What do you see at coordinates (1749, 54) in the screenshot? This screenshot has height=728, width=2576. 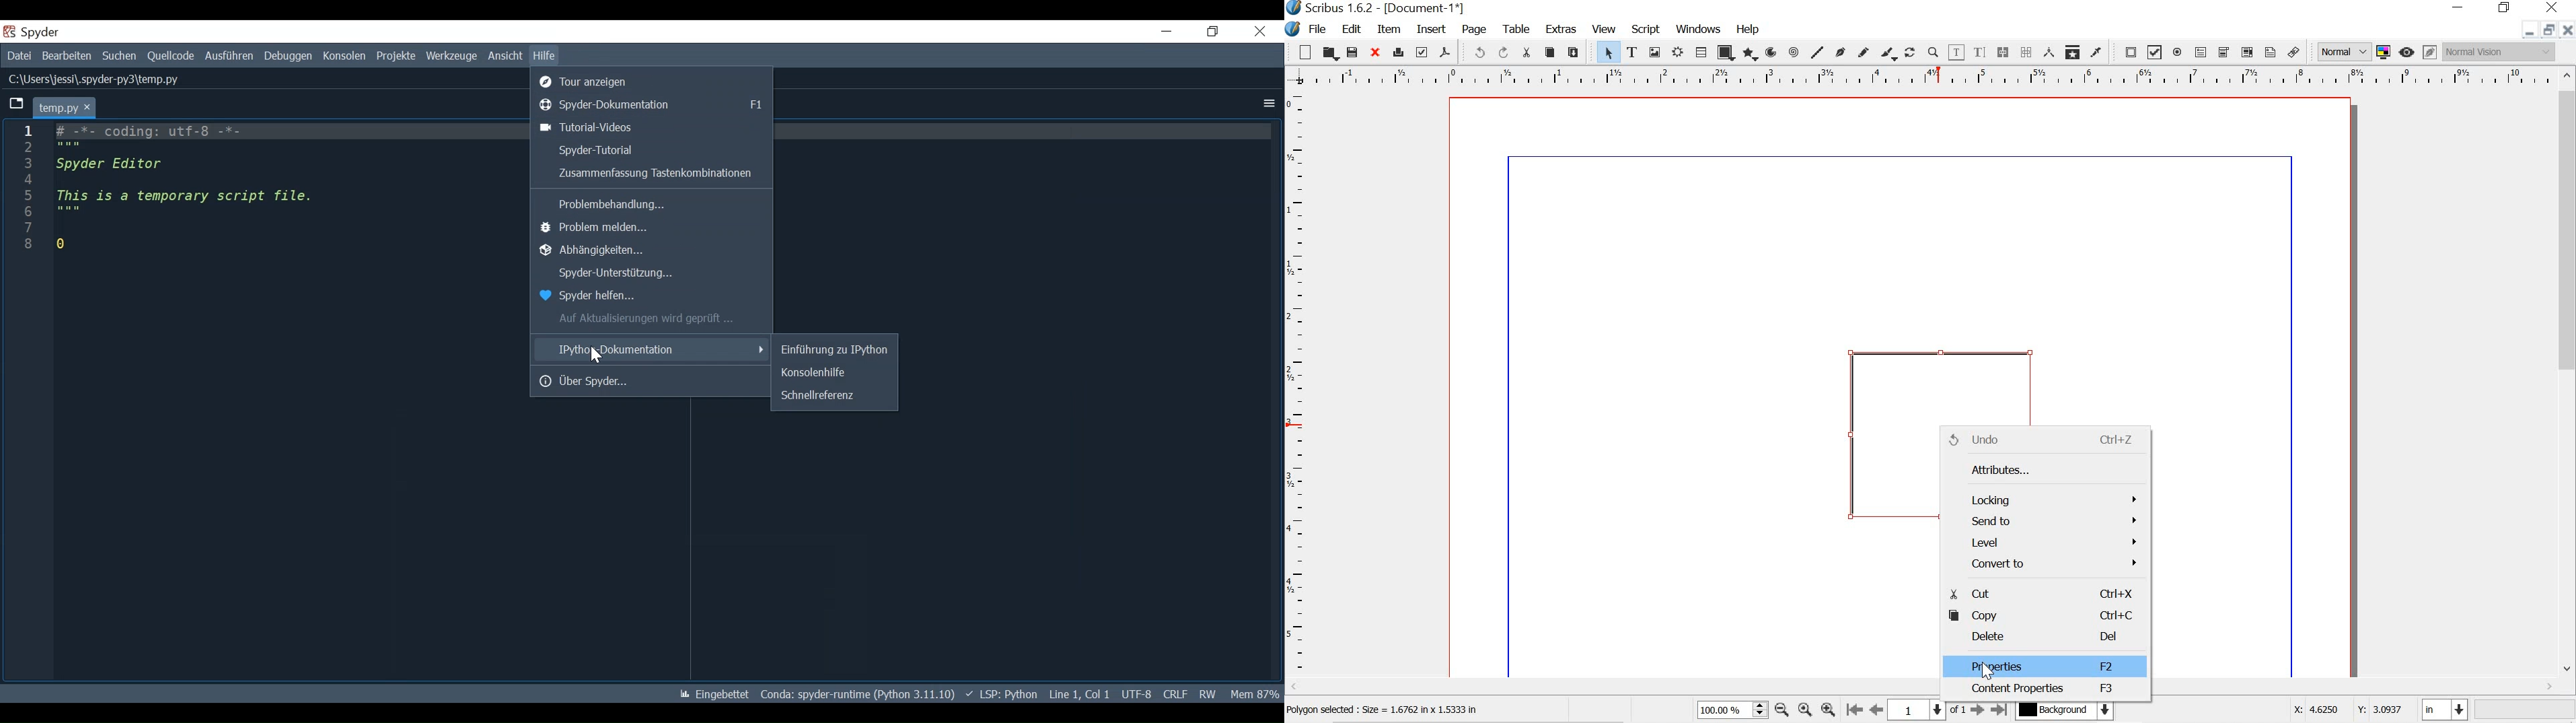 I see `polygon` at bounding box center [1749, 54].